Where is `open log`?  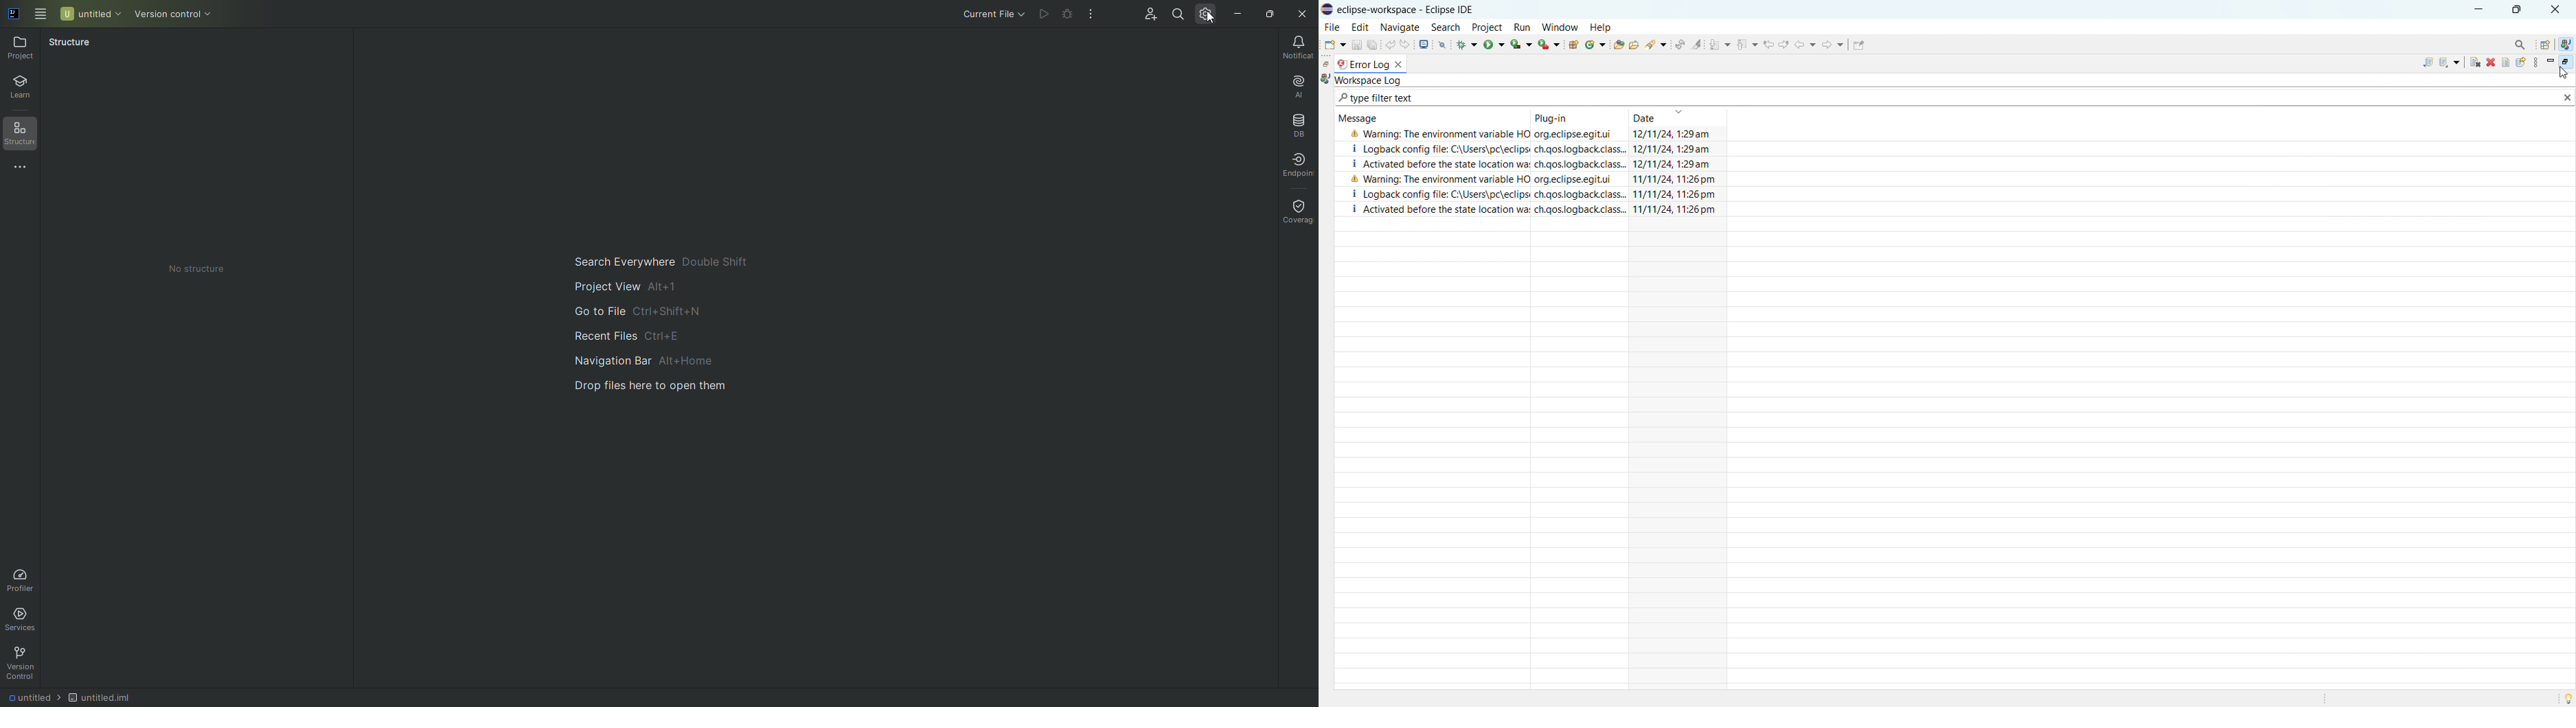 open log is located at coordinates (2505, 63).